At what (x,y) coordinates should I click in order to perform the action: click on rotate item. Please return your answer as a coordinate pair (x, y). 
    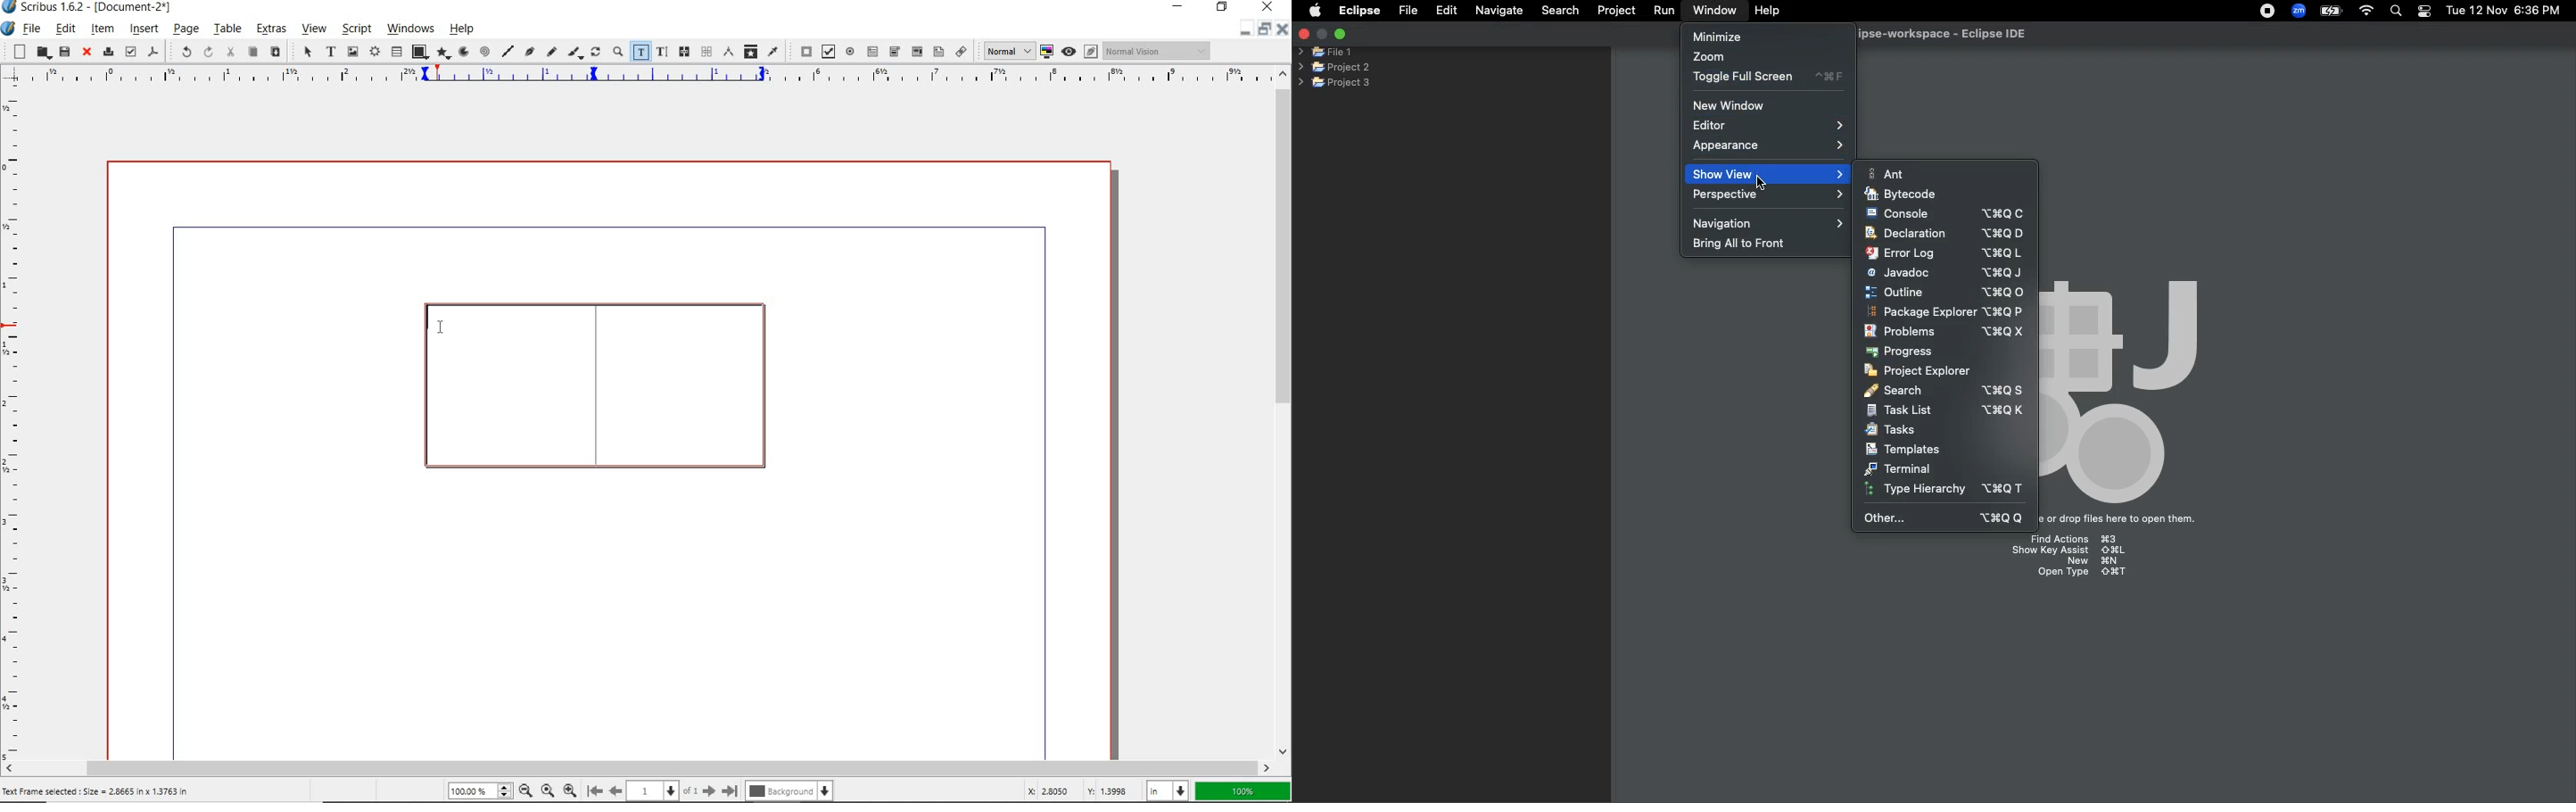
    Looking at the image, I should click on (594, 53).